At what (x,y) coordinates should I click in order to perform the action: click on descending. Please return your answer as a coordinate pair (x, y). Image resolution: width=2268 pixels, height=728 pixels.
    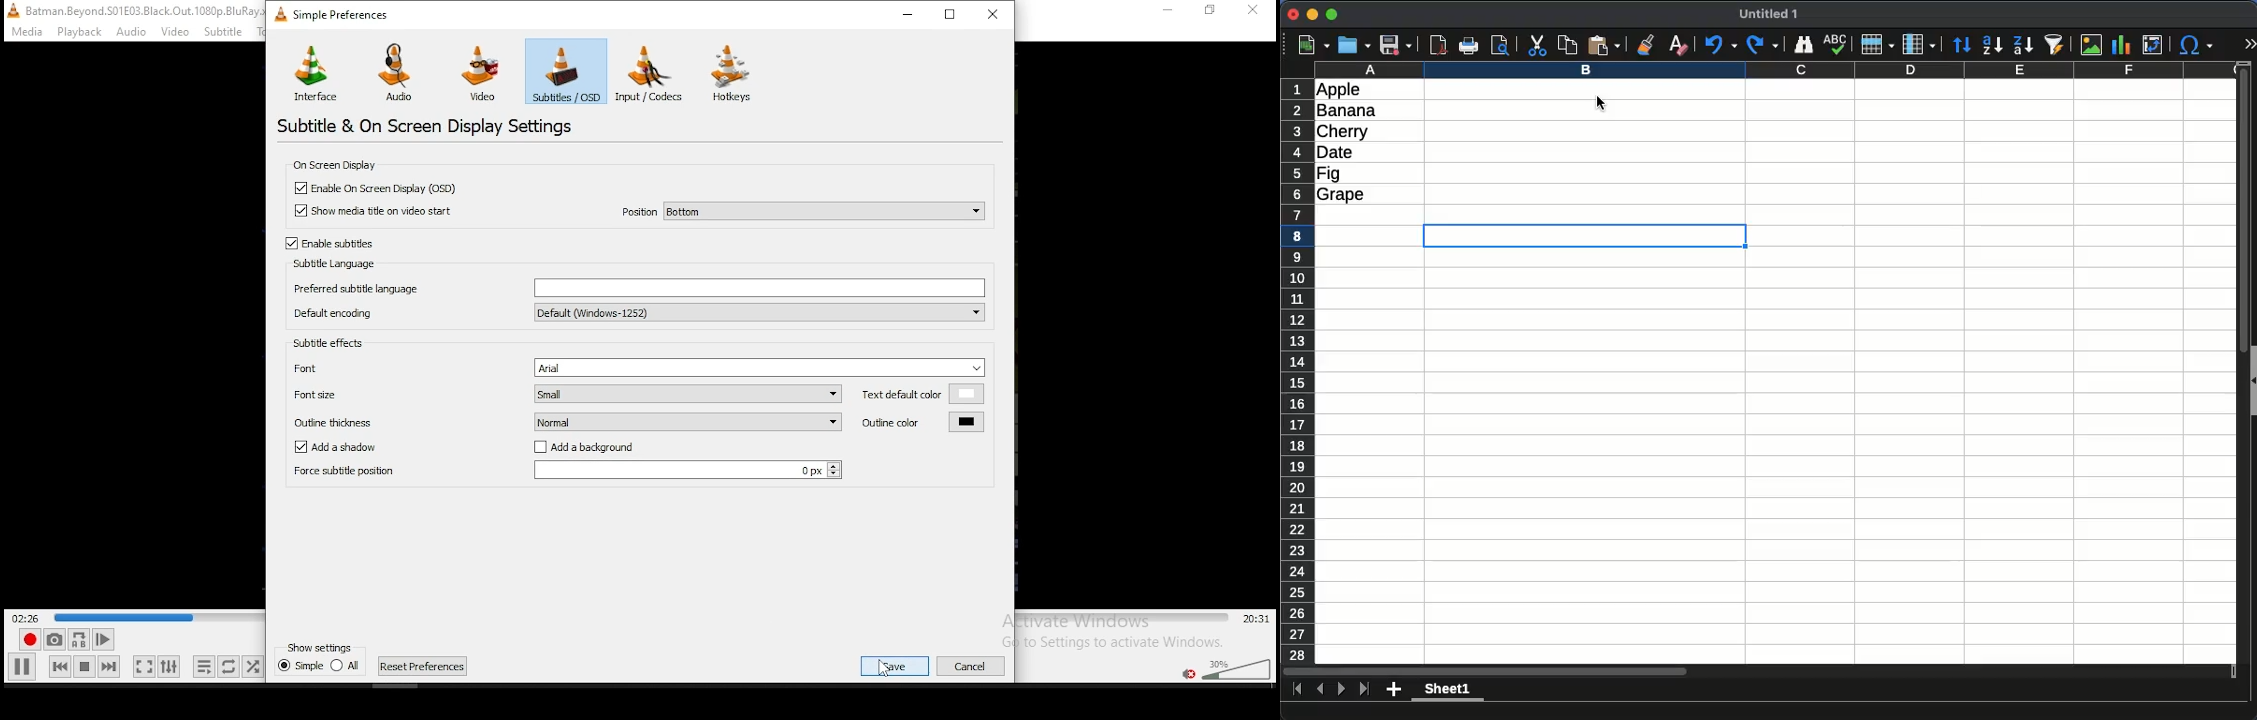
    Looking at the image, I should click on (2023, 45).